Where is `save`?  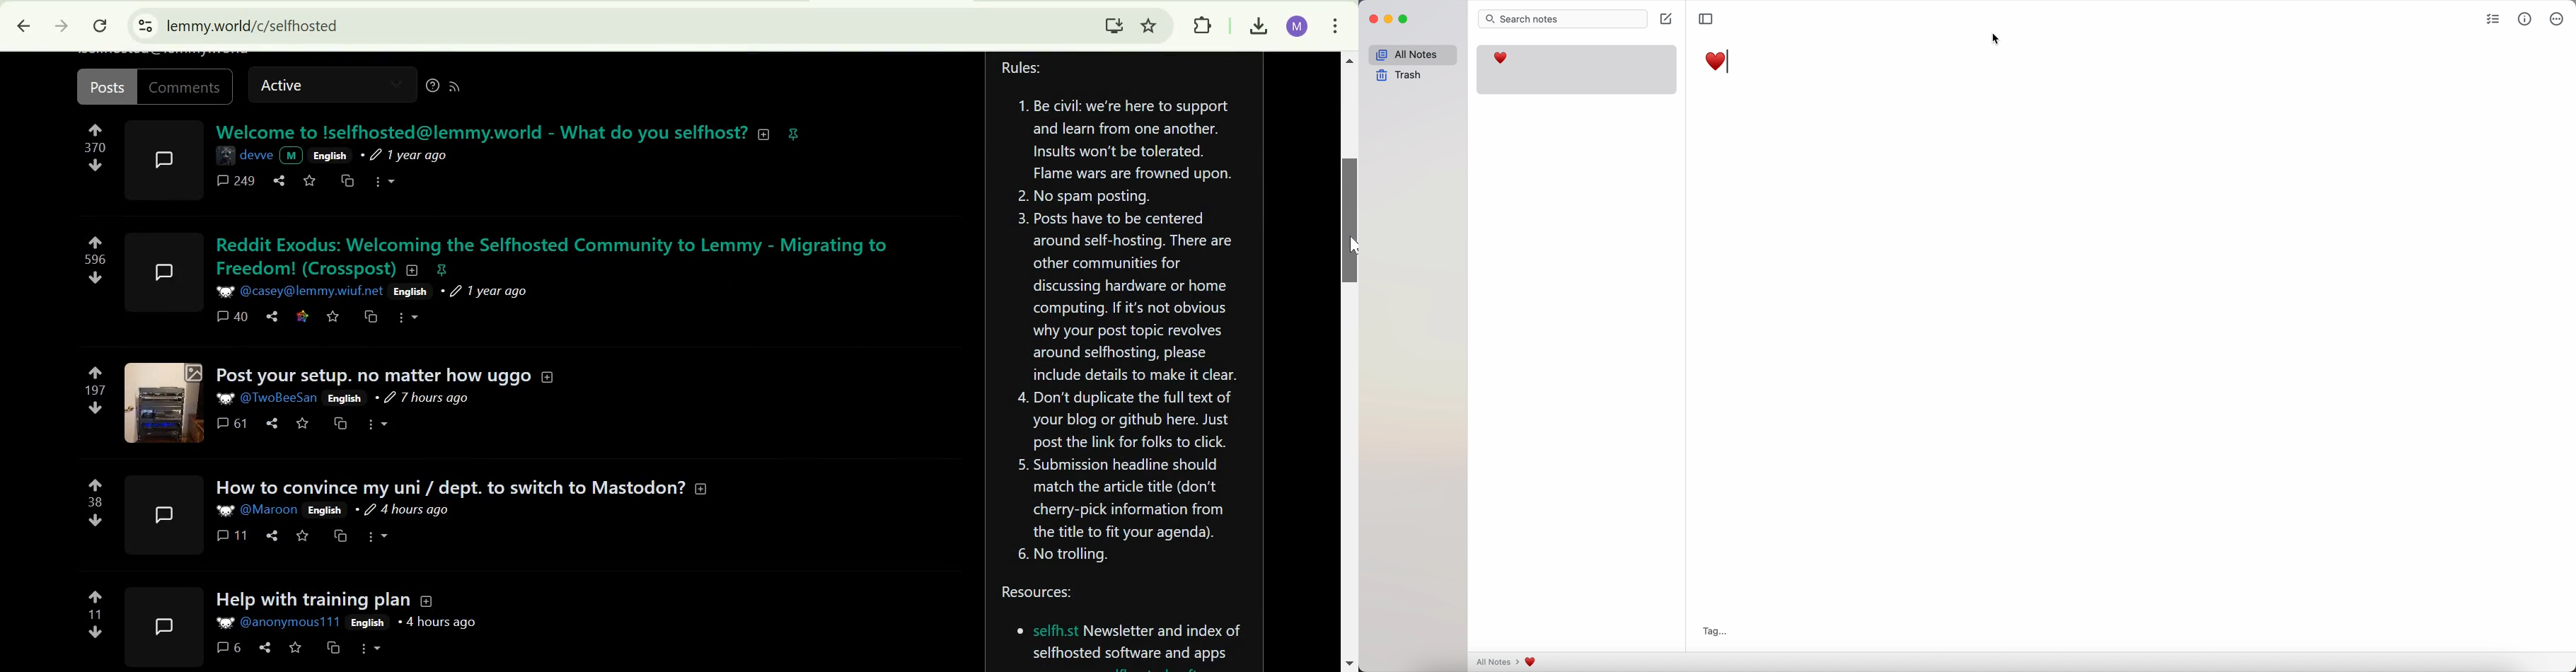 save is located at coordinates (335, 316).